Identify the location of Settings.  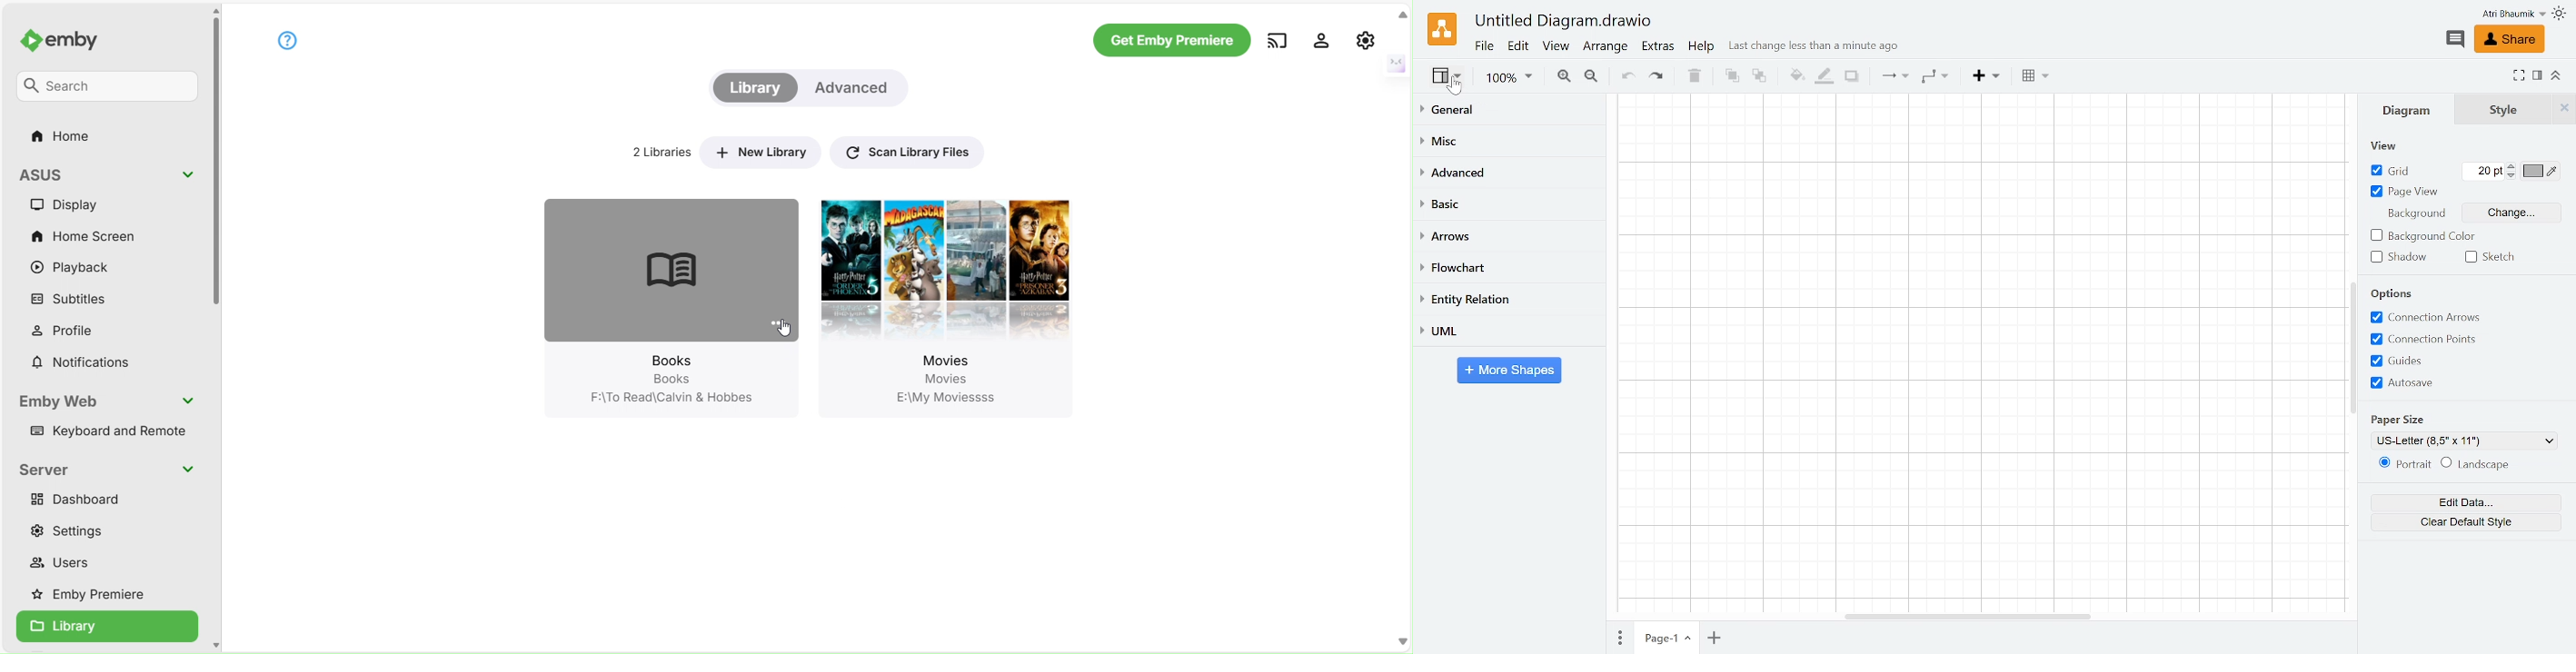
(76, 530).